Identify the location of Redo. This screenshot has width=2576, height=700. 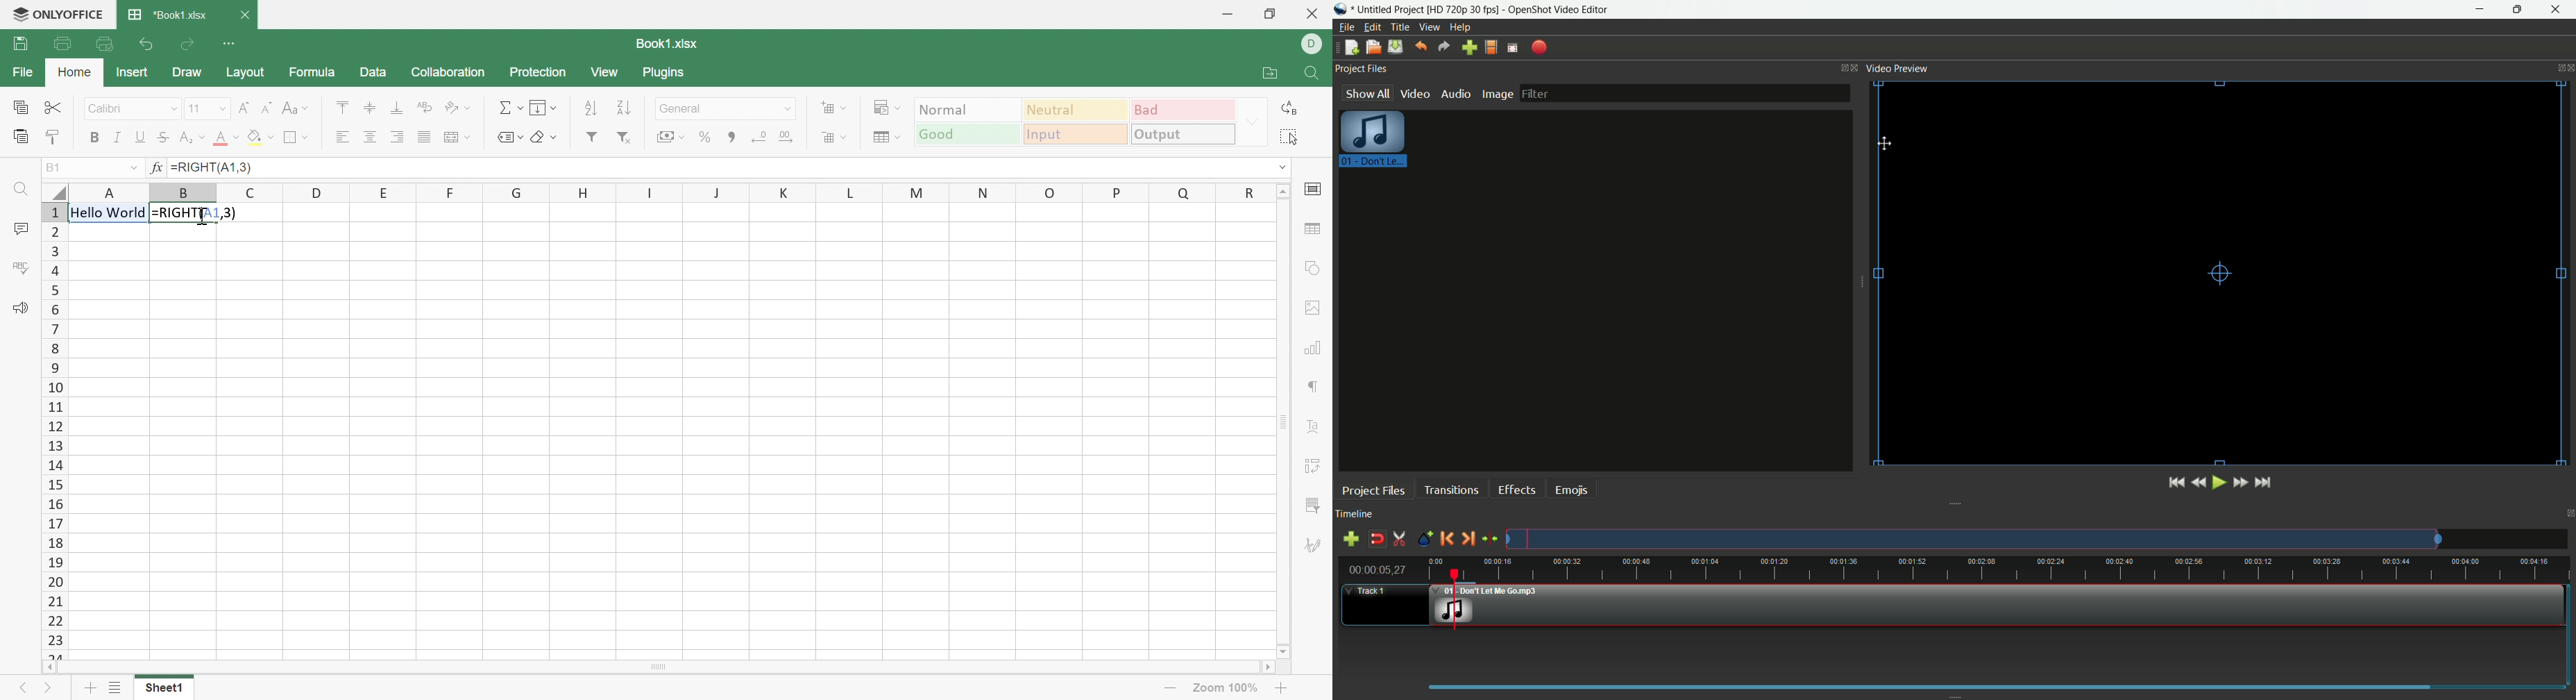
(188, 43).